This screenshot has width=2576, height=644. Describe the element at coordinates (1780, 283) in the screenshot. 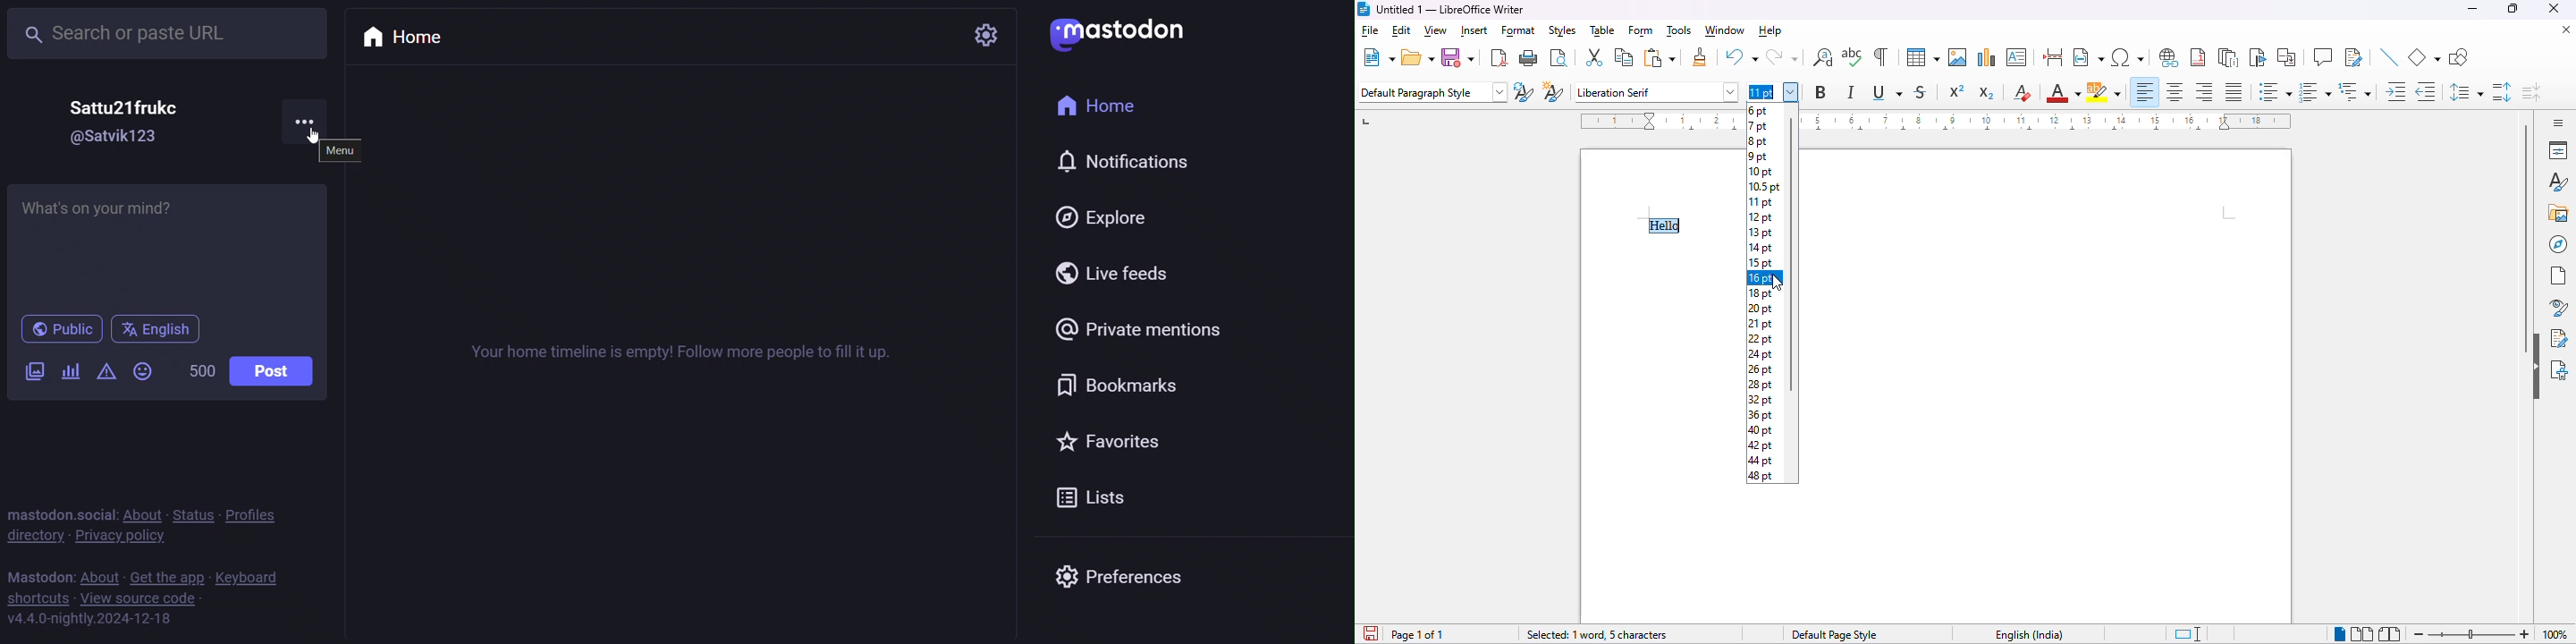

I see `cursor` at that location.